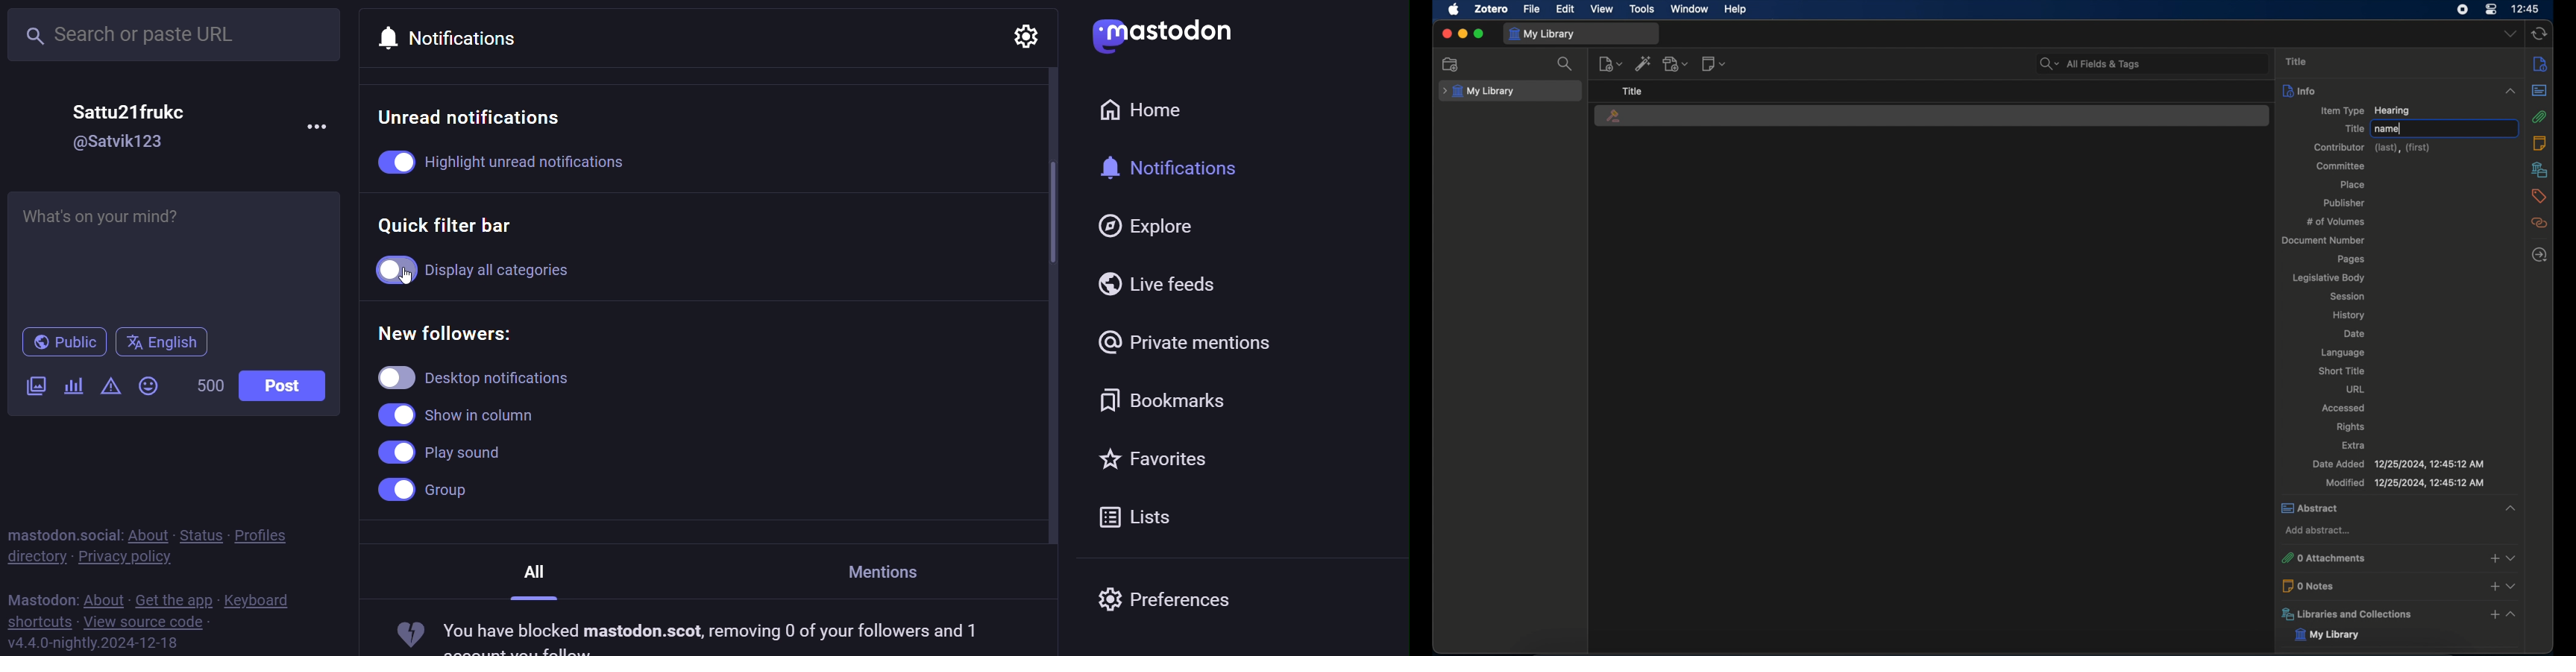 The width and height of the screenshot is (2576, 672). What do you see at coordinates (2540, 90) in the screenshot?
I see `abstract` at bounding box center [2540, 90].